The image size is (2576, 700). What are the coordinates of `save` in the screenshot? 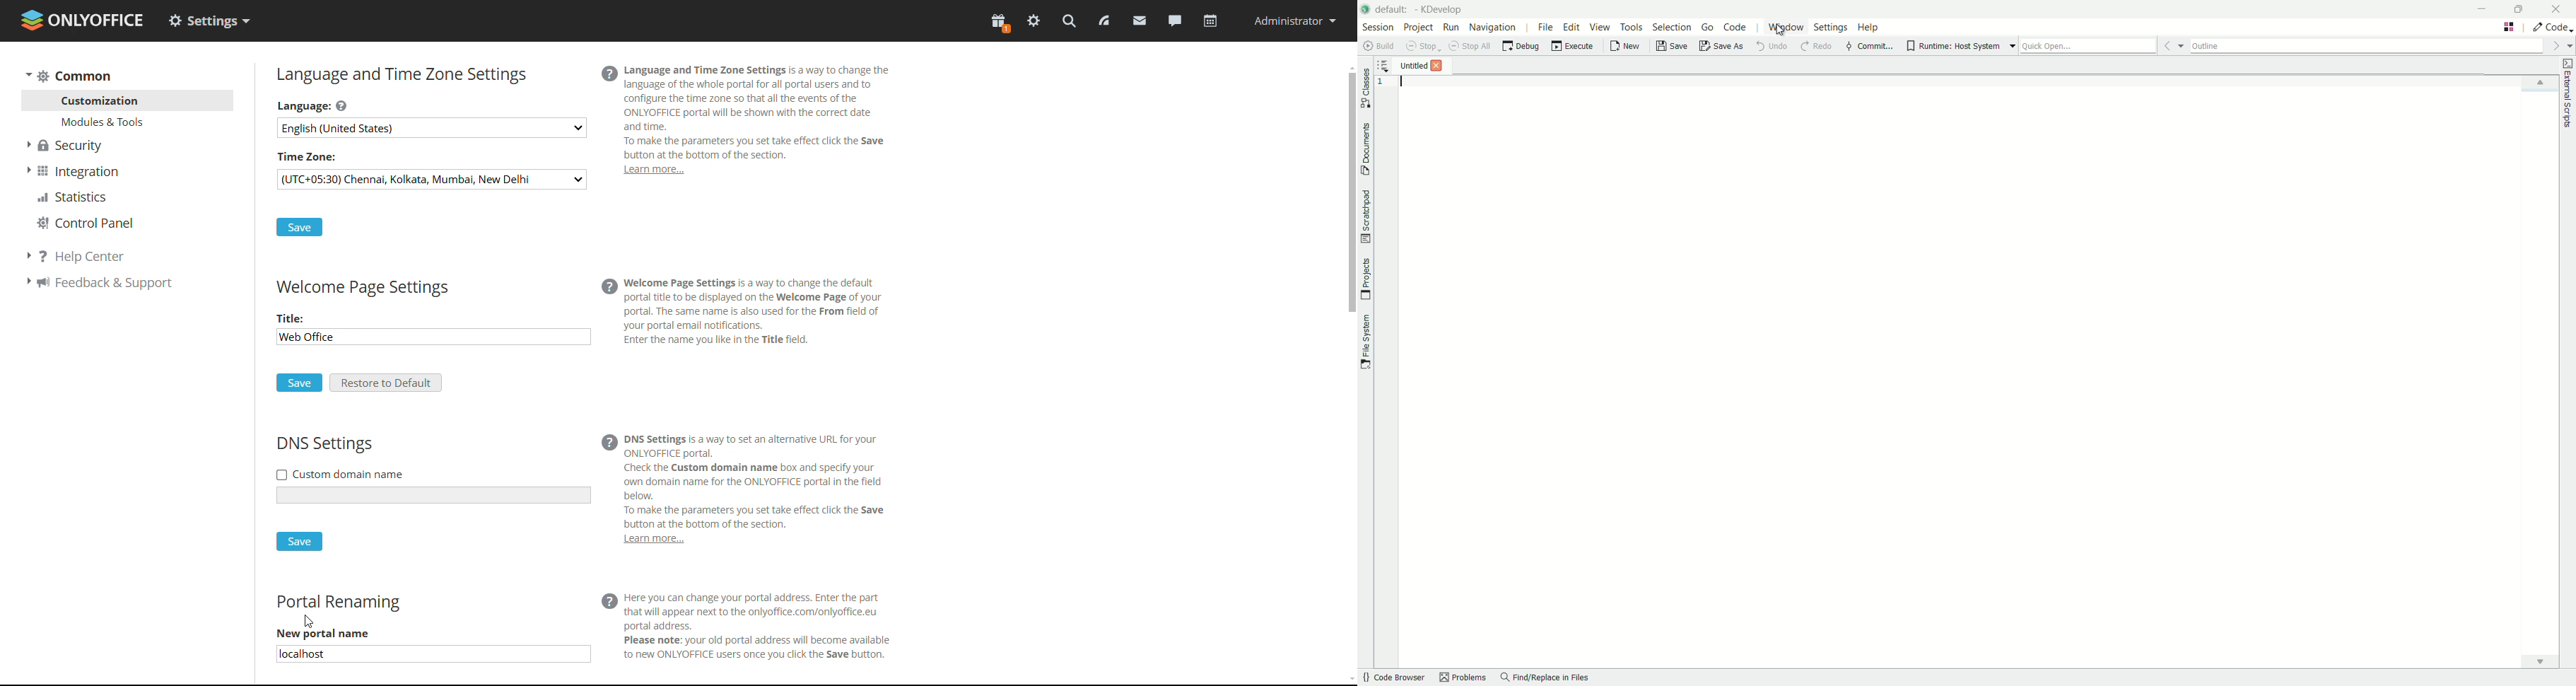 It's located at (299, 542).